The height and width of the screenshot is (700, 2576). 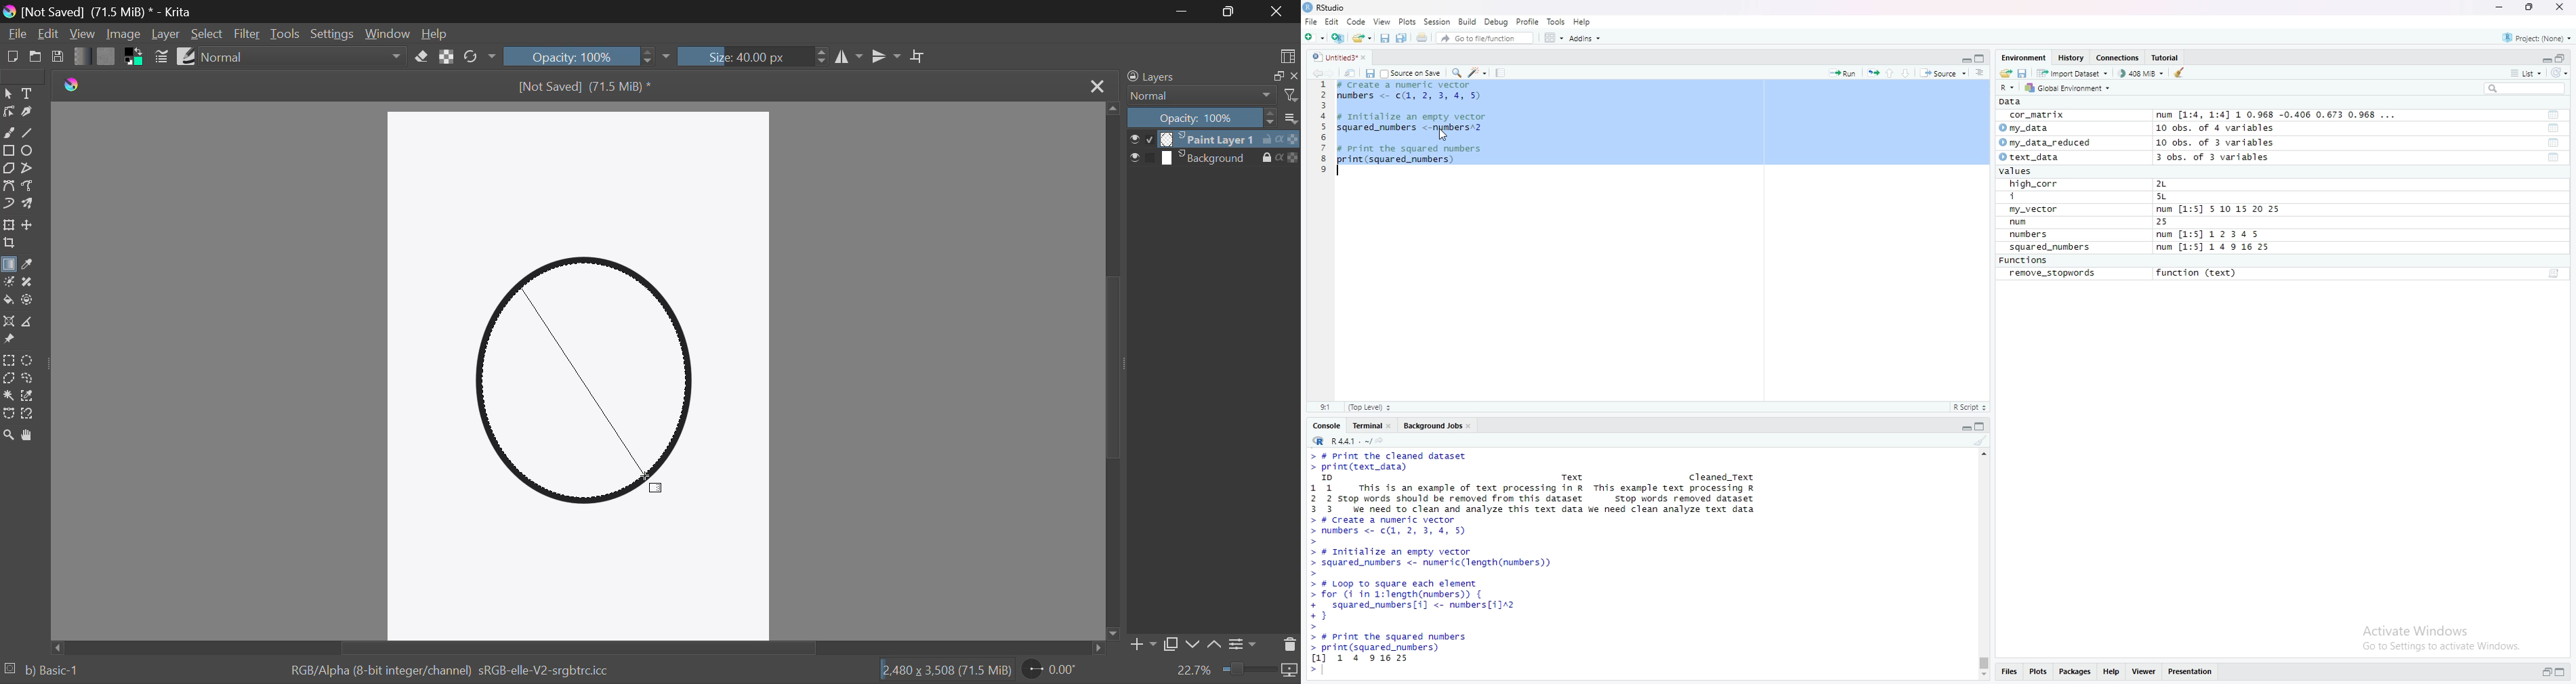 What do you see at coordinates (1983, 676) in the screenshot?
I see `scrollbar down` at bounding box center [1983, 676].